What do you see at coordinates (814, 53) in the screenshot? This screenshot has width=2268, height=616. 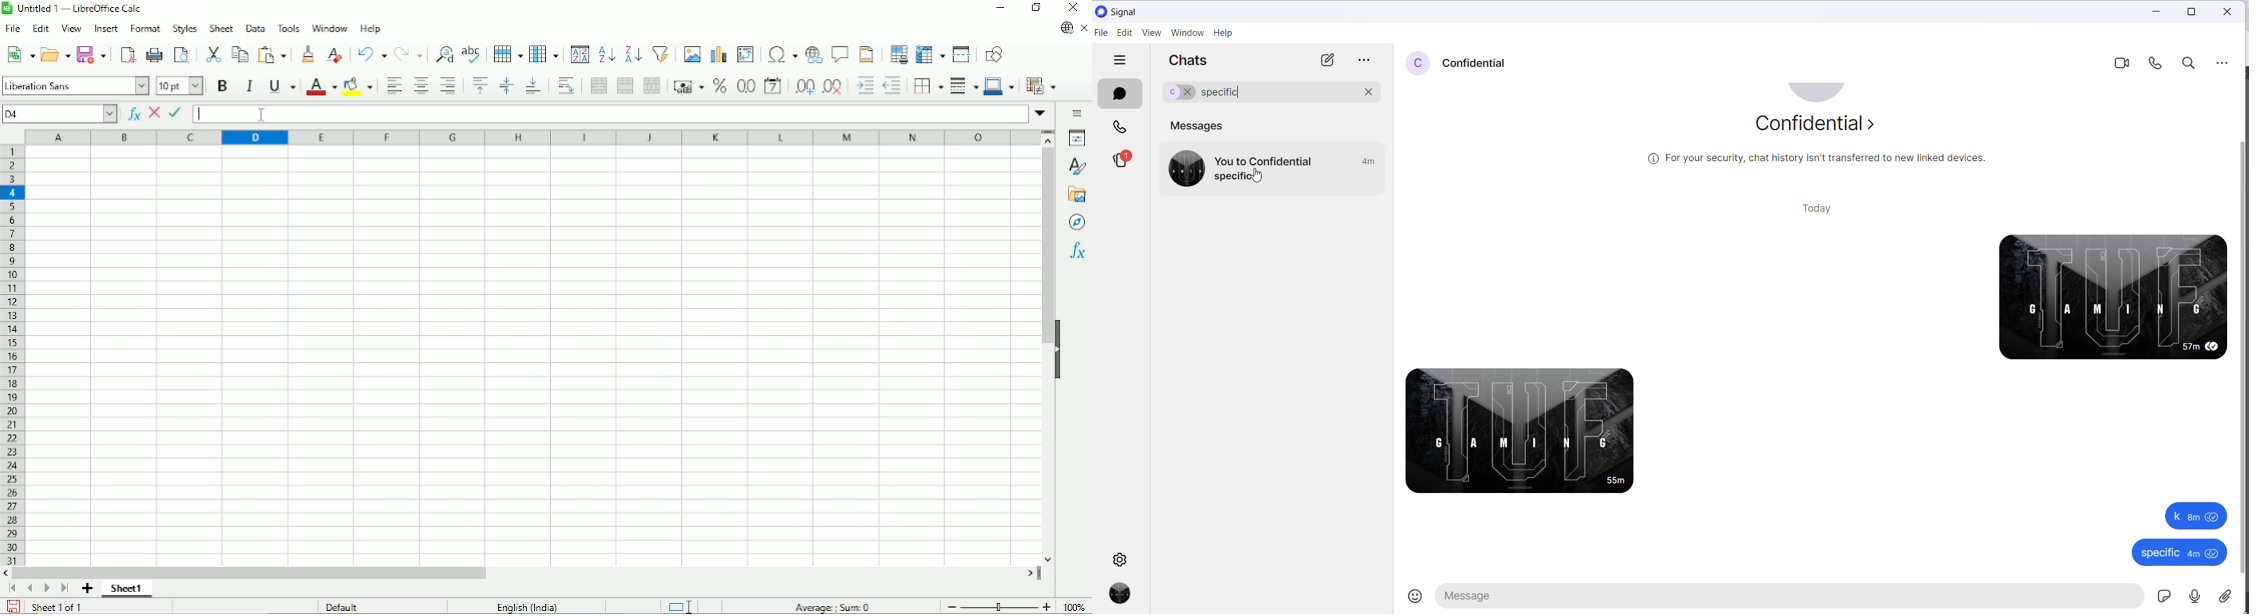 I see `Insert hyperlink` at bounding box center [814, 53].